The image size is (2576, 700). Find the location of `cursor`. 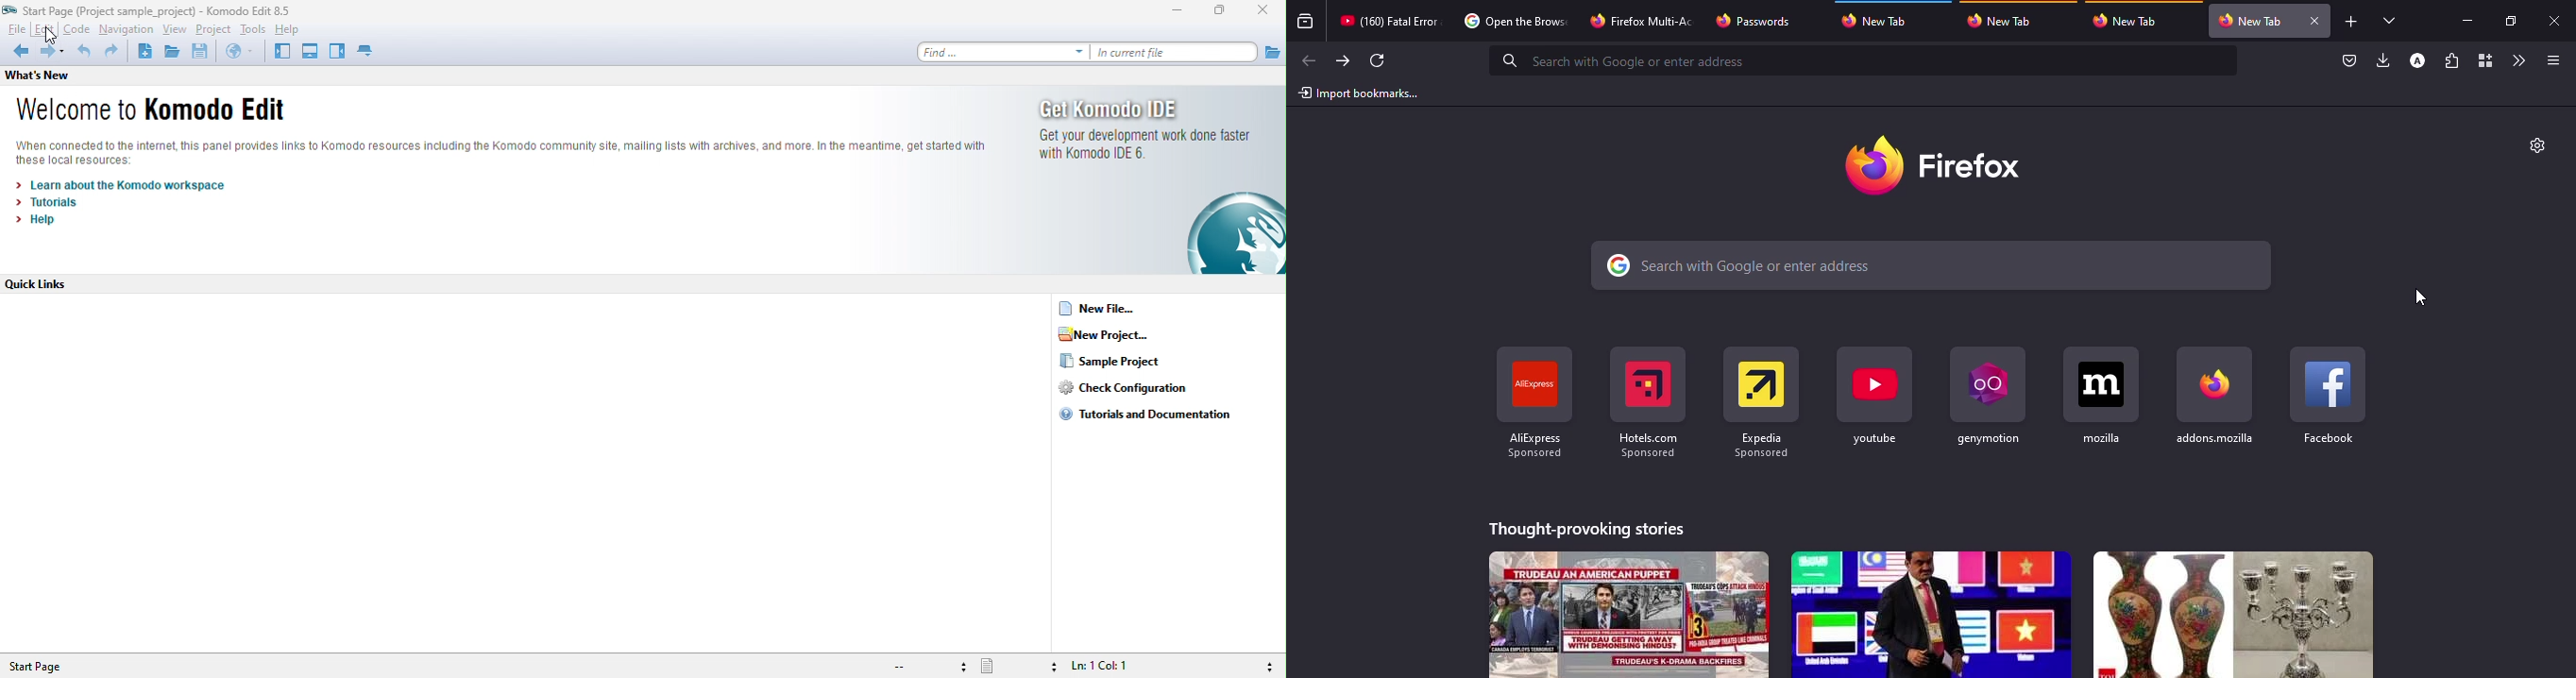

cursor is located at coordinates (2420, 297).